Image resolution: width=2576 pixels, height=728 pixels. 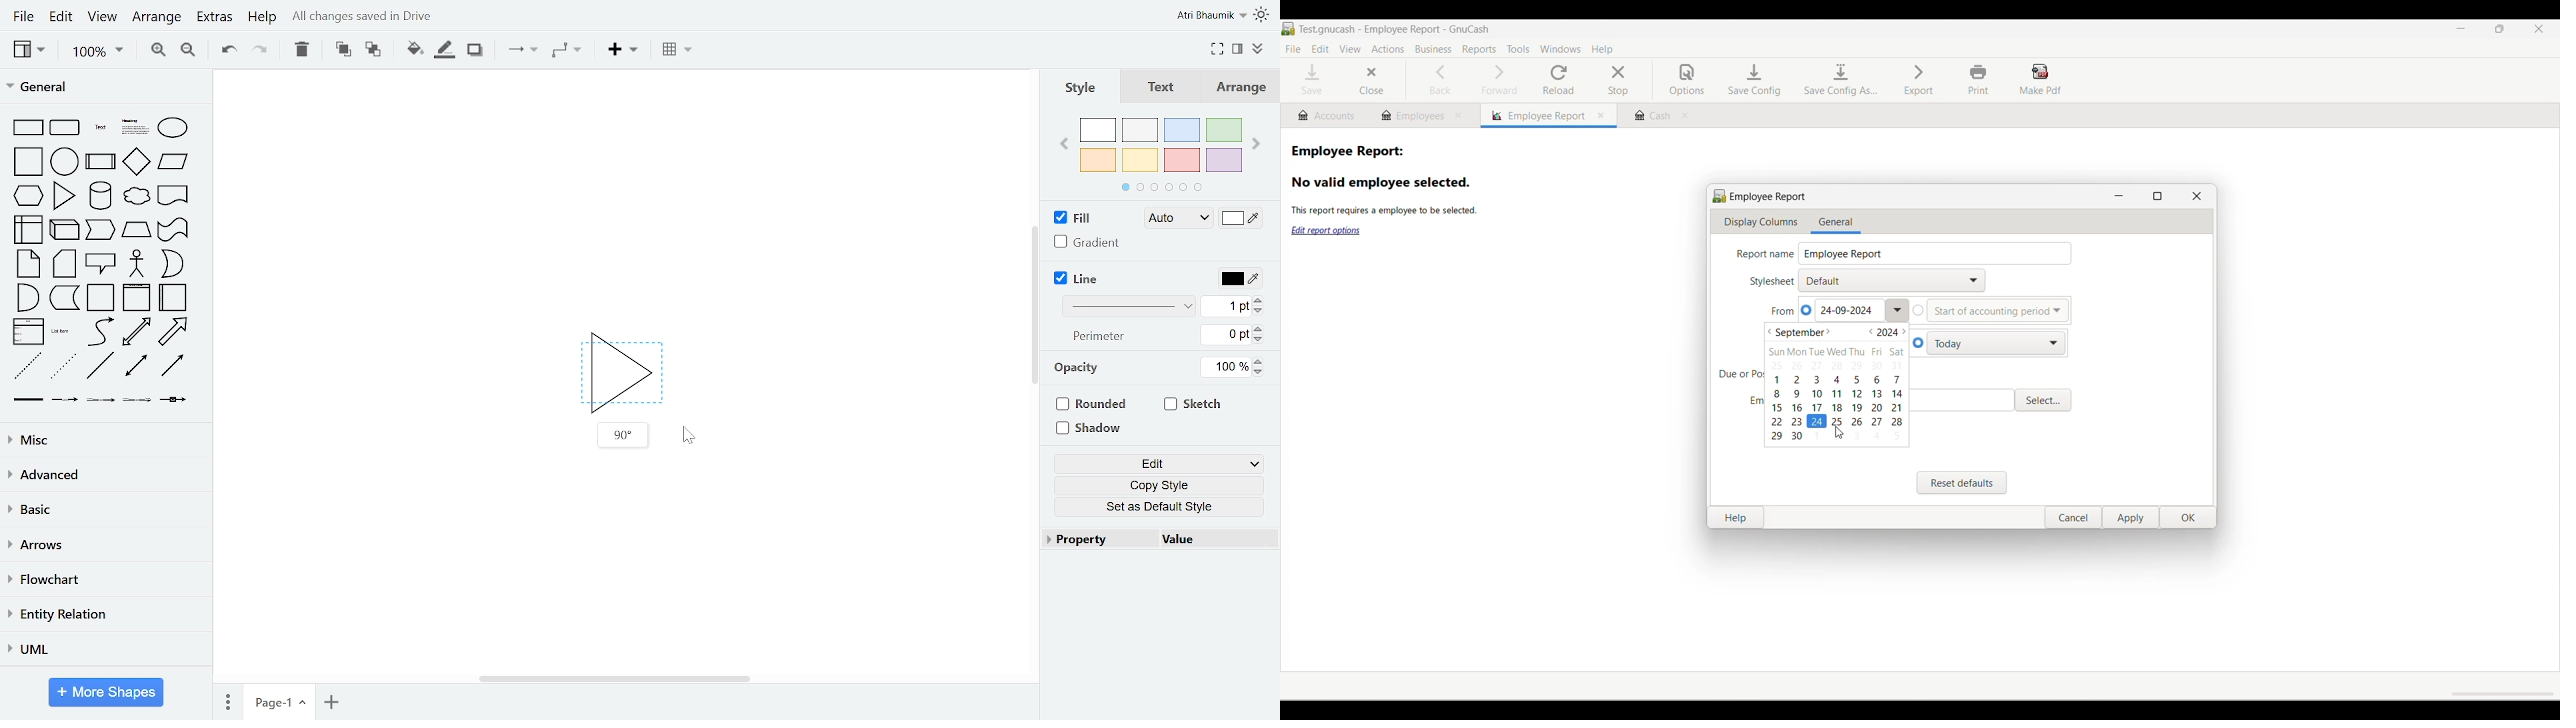 I want to click on cylinder, so click(x=100, y=195).